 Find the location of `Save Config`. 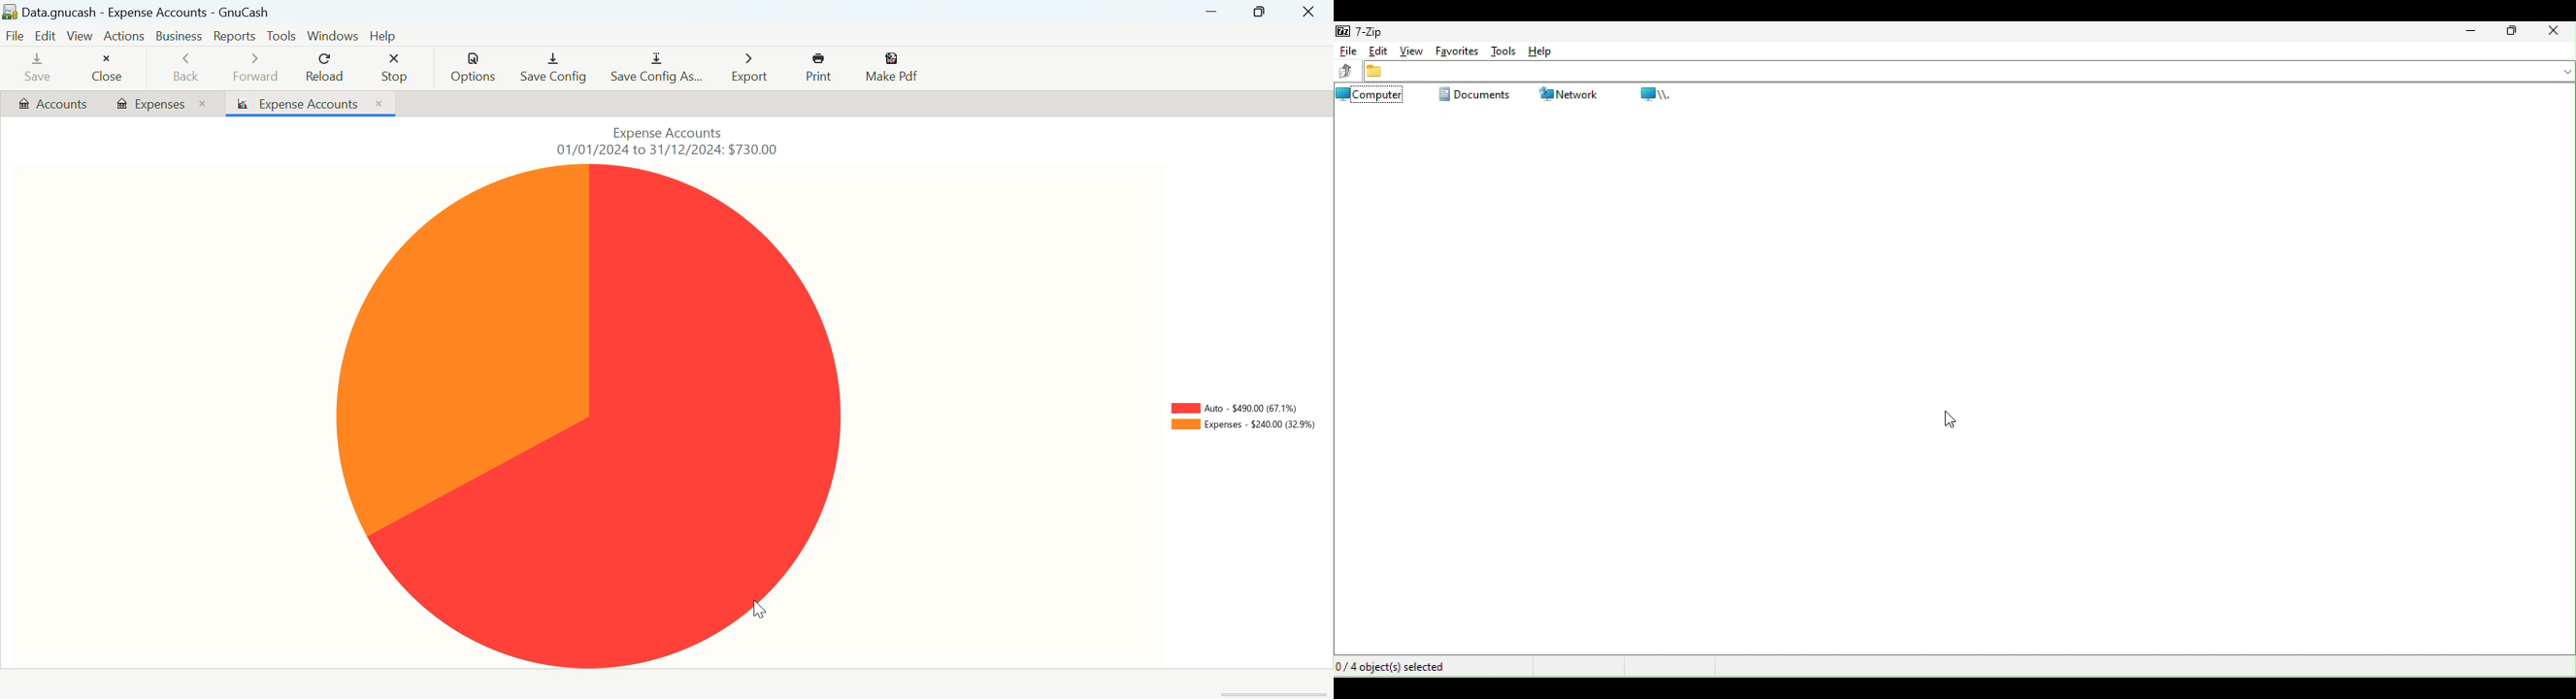

Save Config is located at coordinates (554, 69).